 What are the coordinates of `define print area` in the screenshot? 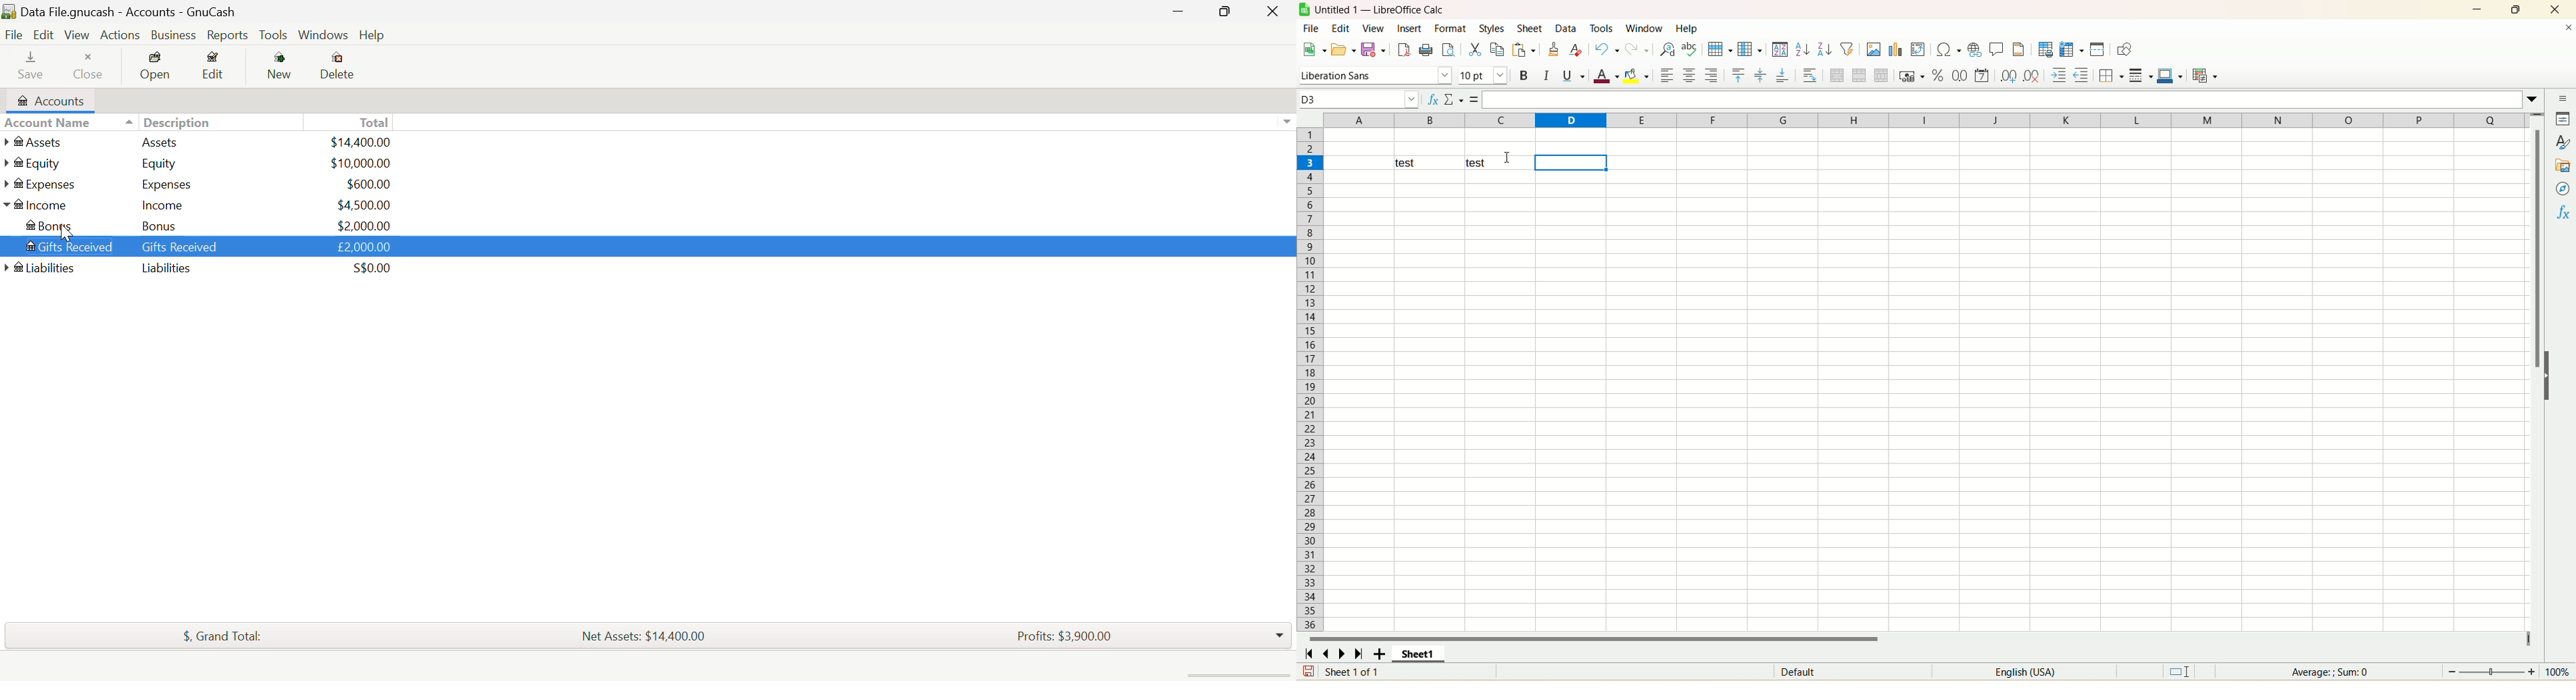 It's located at (2046, 49).